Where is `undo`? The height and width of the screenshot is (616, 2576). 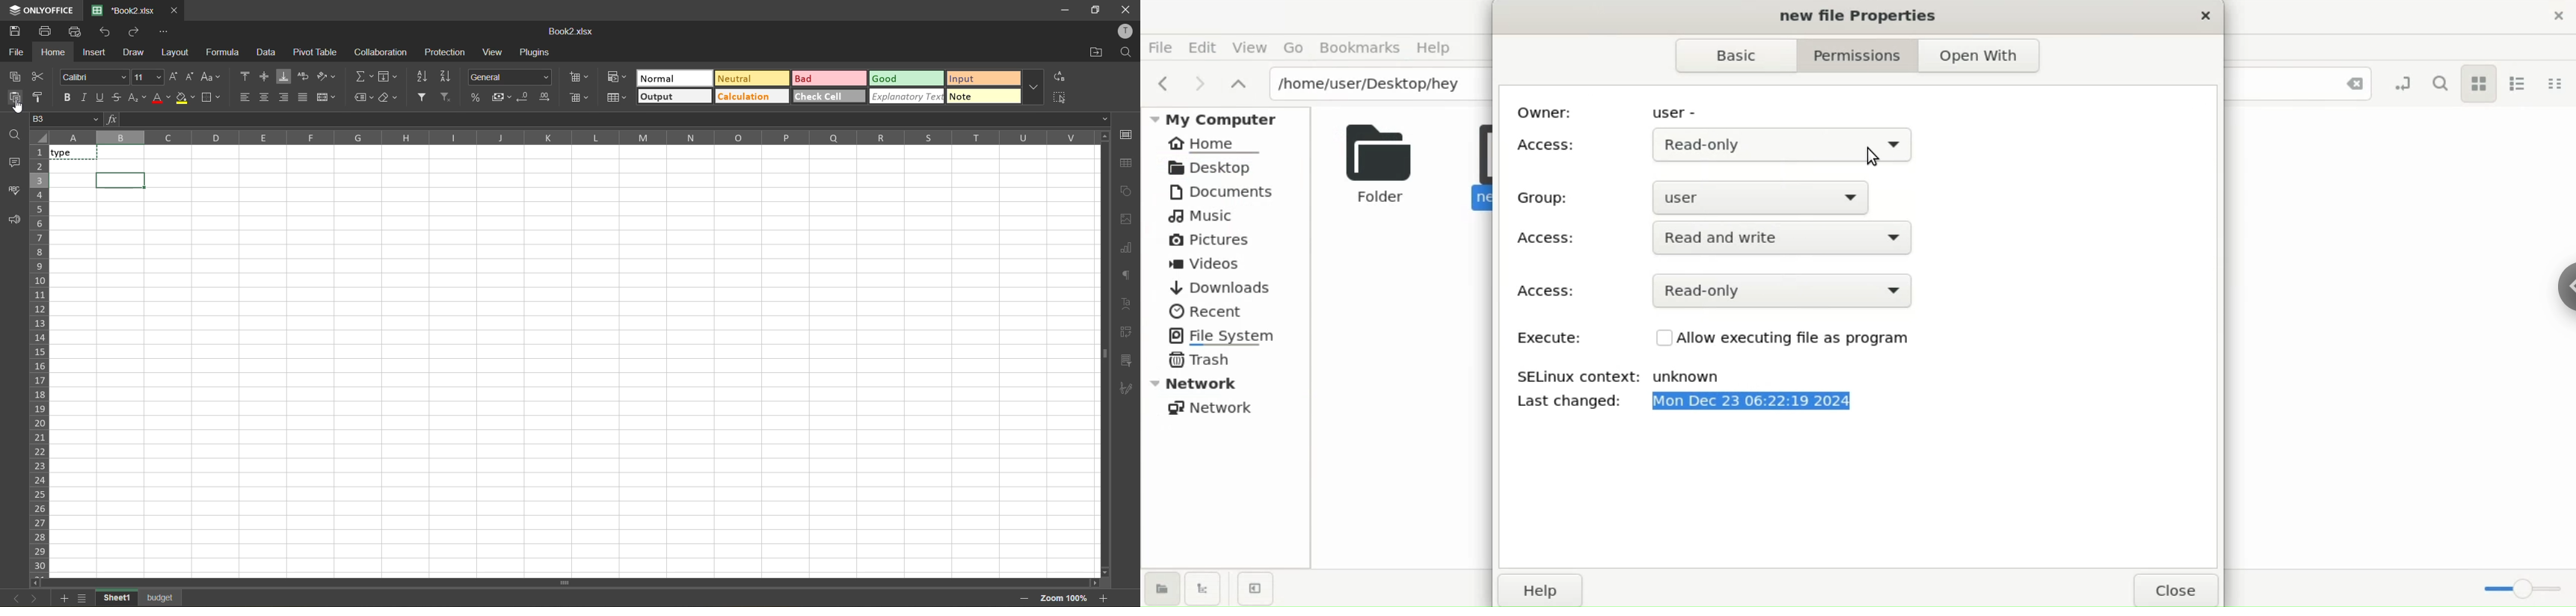
undo is located at coordinates (106, 33).